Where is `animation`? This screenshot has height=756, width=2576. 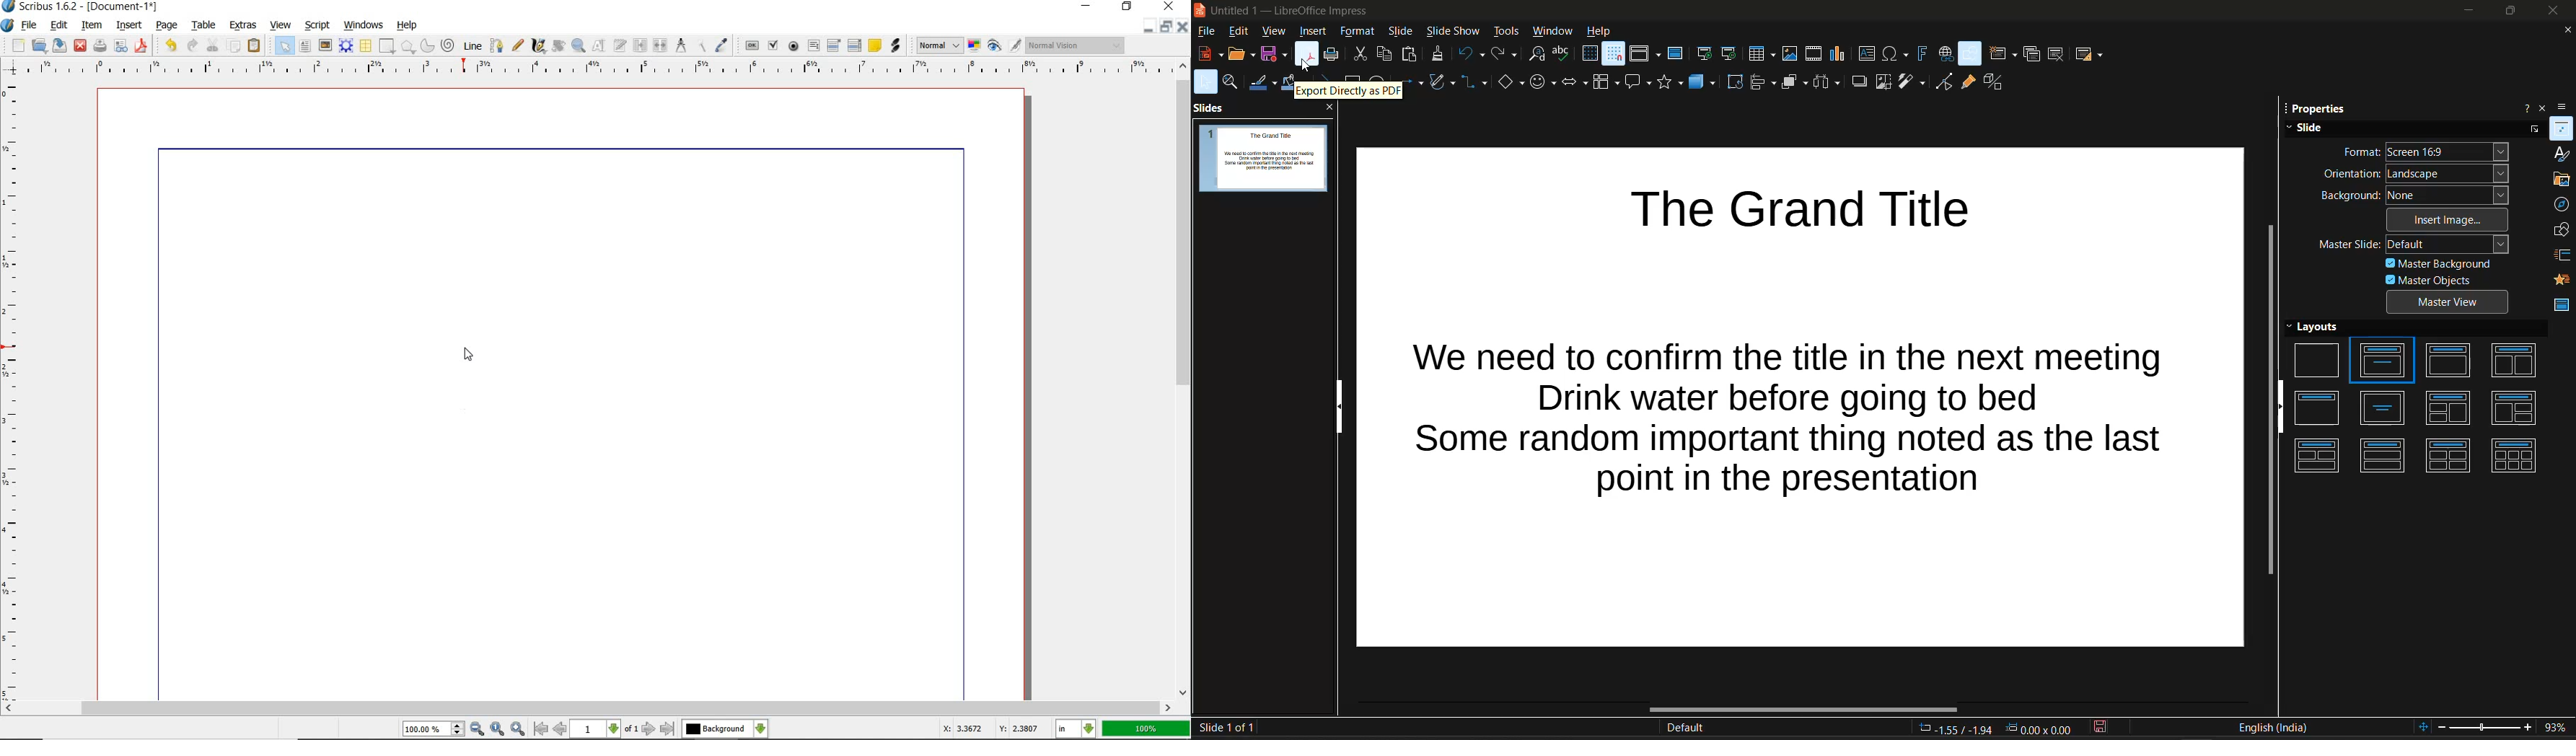 animation is located at coordinates (2563, 279).